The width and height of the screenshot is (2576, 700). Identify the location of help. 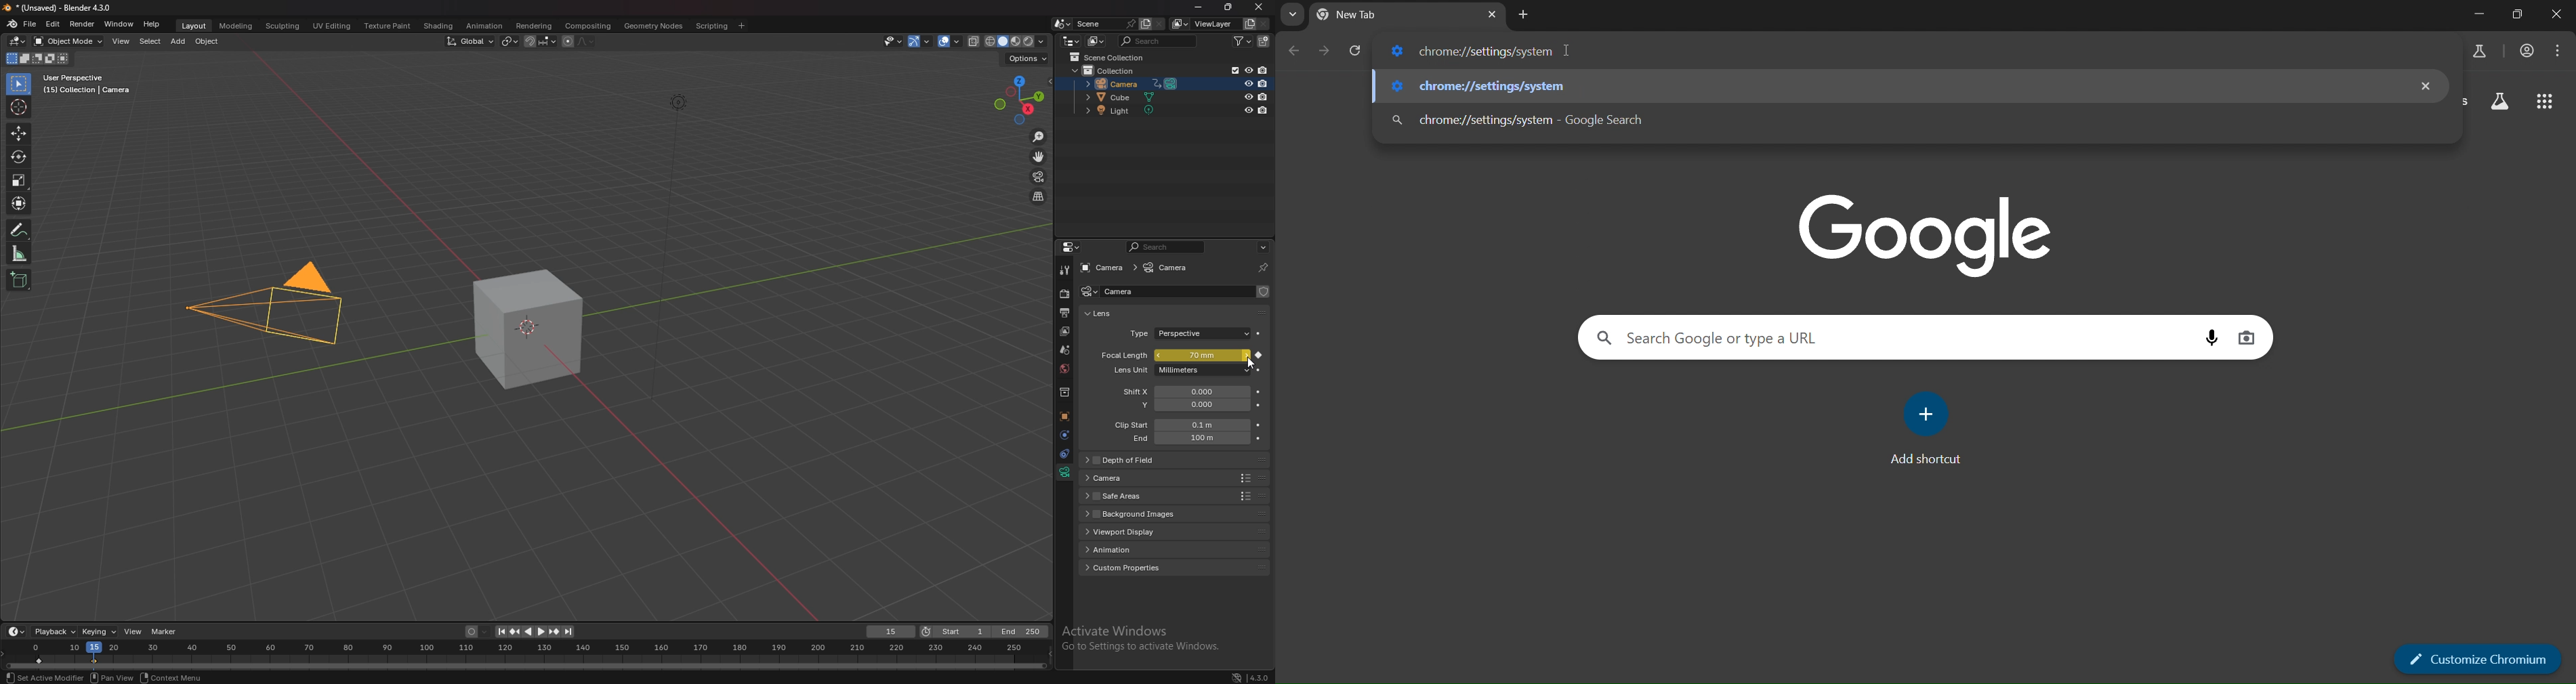
(152, 25).